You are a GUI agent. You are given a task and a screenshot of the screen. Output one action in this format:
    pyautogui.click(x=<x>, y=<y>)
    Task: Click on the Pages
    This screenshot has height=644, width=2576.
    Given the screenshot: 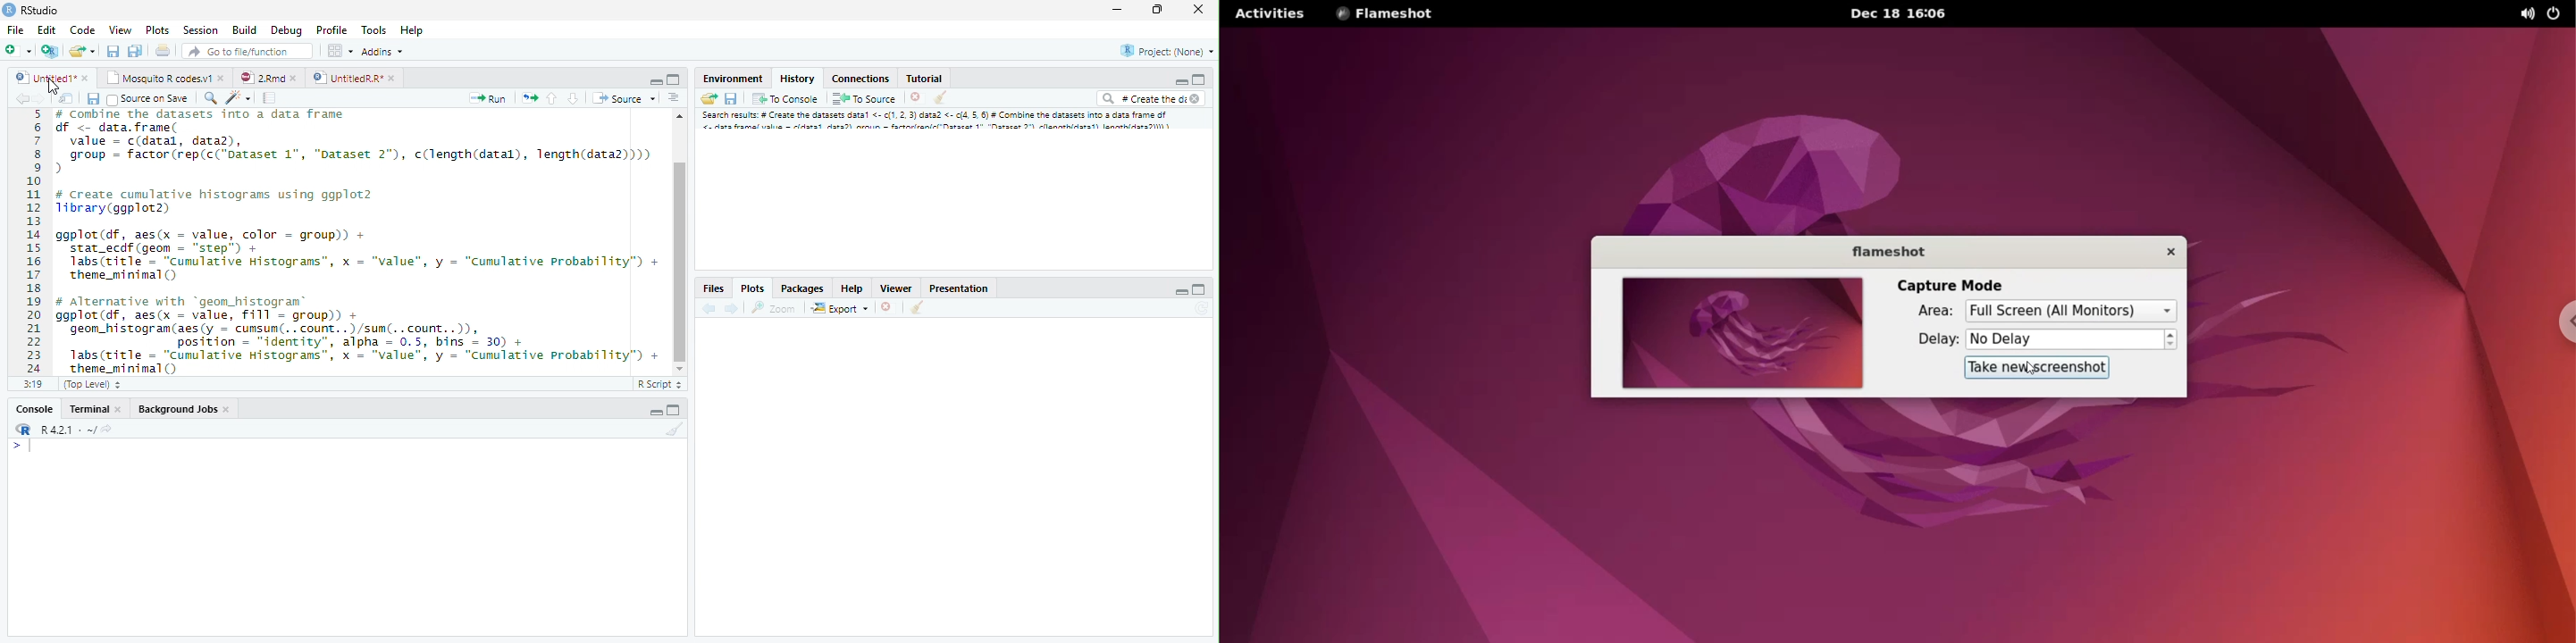 What is the action you would take?
    pyautogui.click(x=268, y=99)
    